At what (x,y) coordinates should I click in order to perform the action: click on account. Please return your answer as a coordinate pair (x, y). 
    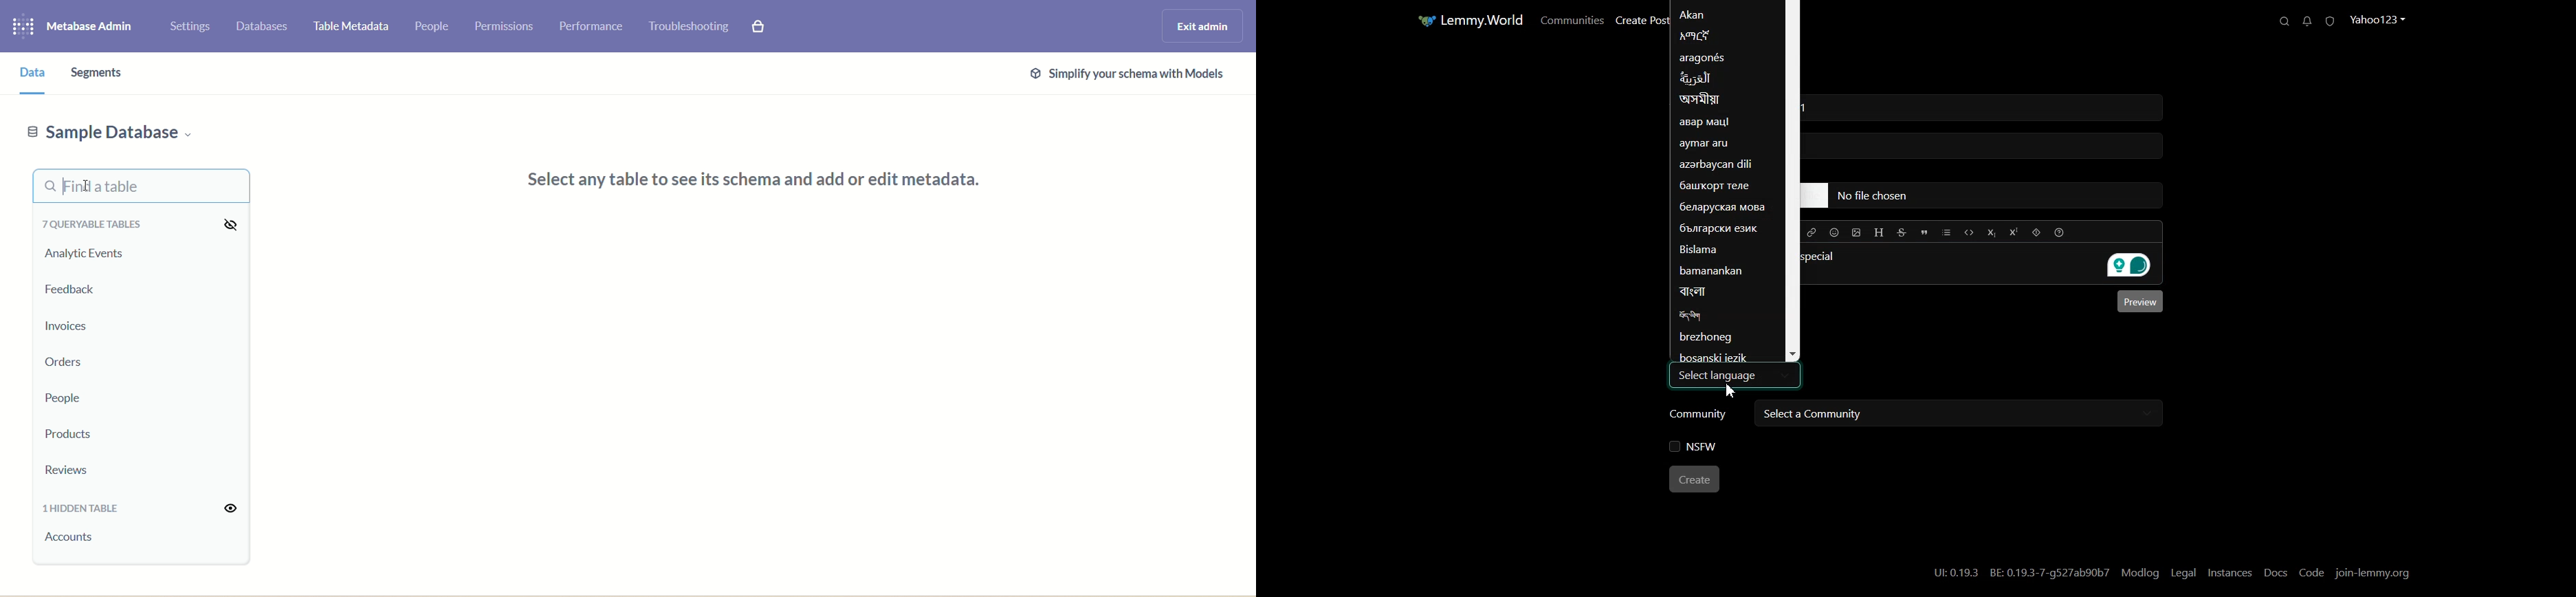
    Looking at the image, I should click on (69, 538).